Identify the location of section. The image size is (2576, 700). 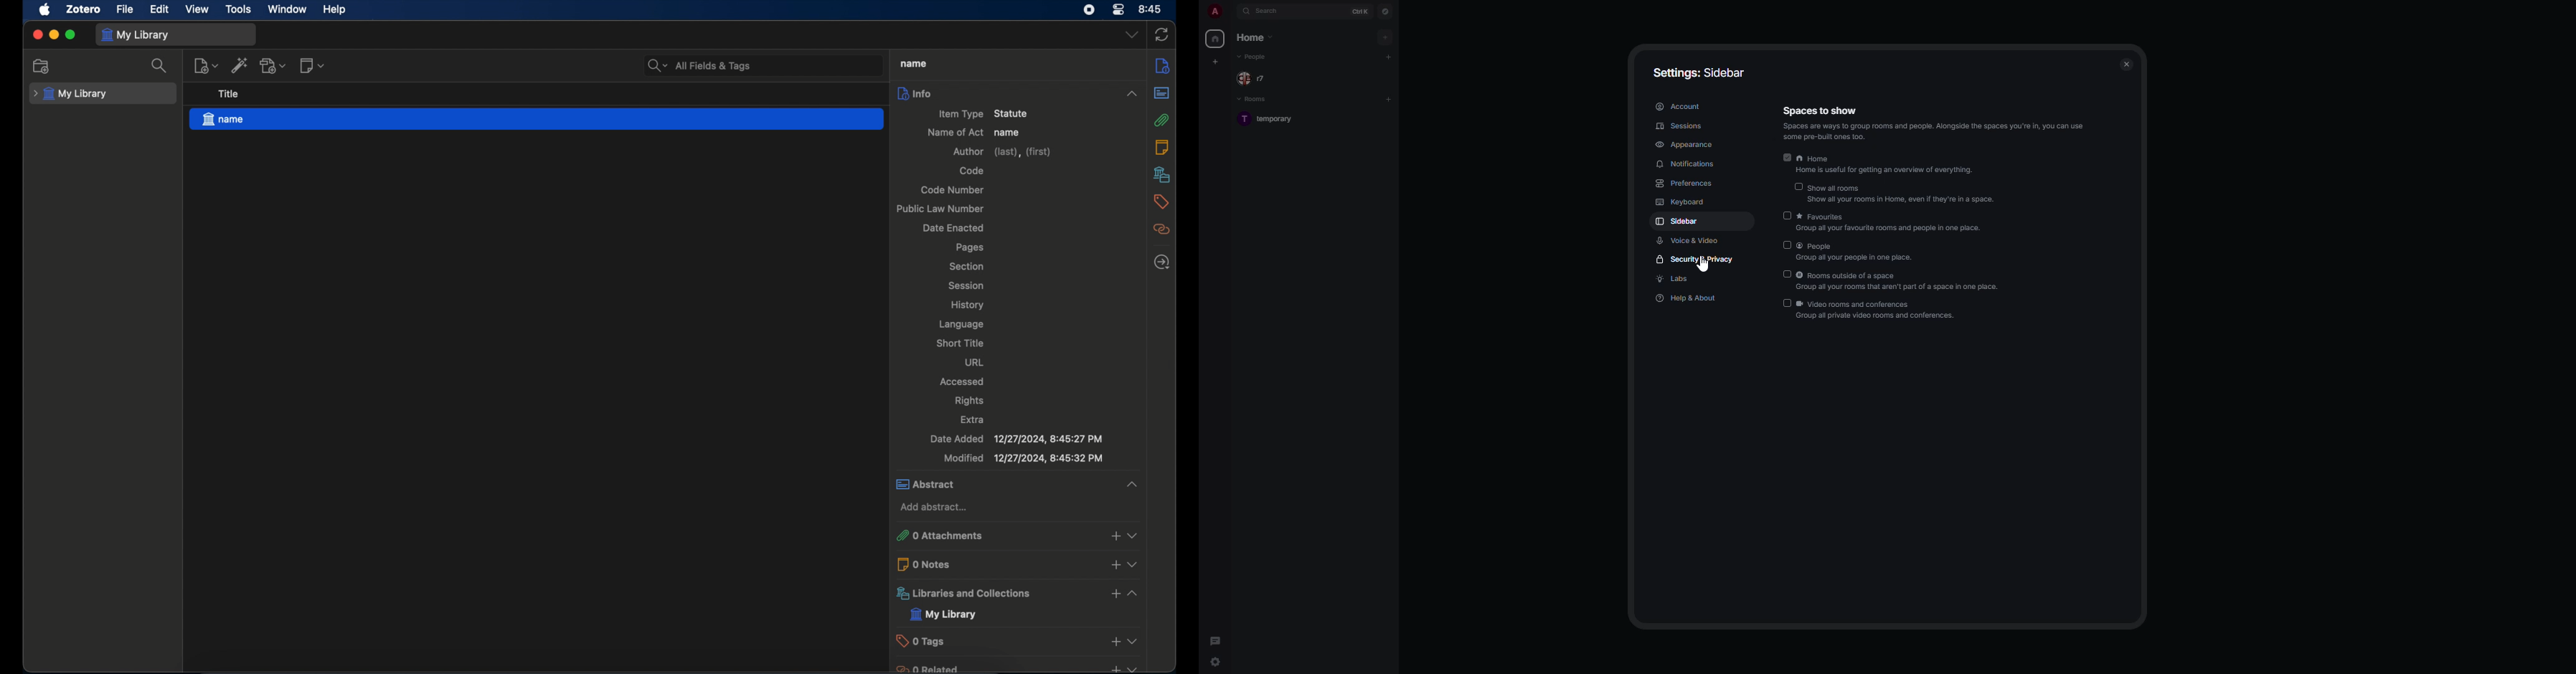
(968, 266).